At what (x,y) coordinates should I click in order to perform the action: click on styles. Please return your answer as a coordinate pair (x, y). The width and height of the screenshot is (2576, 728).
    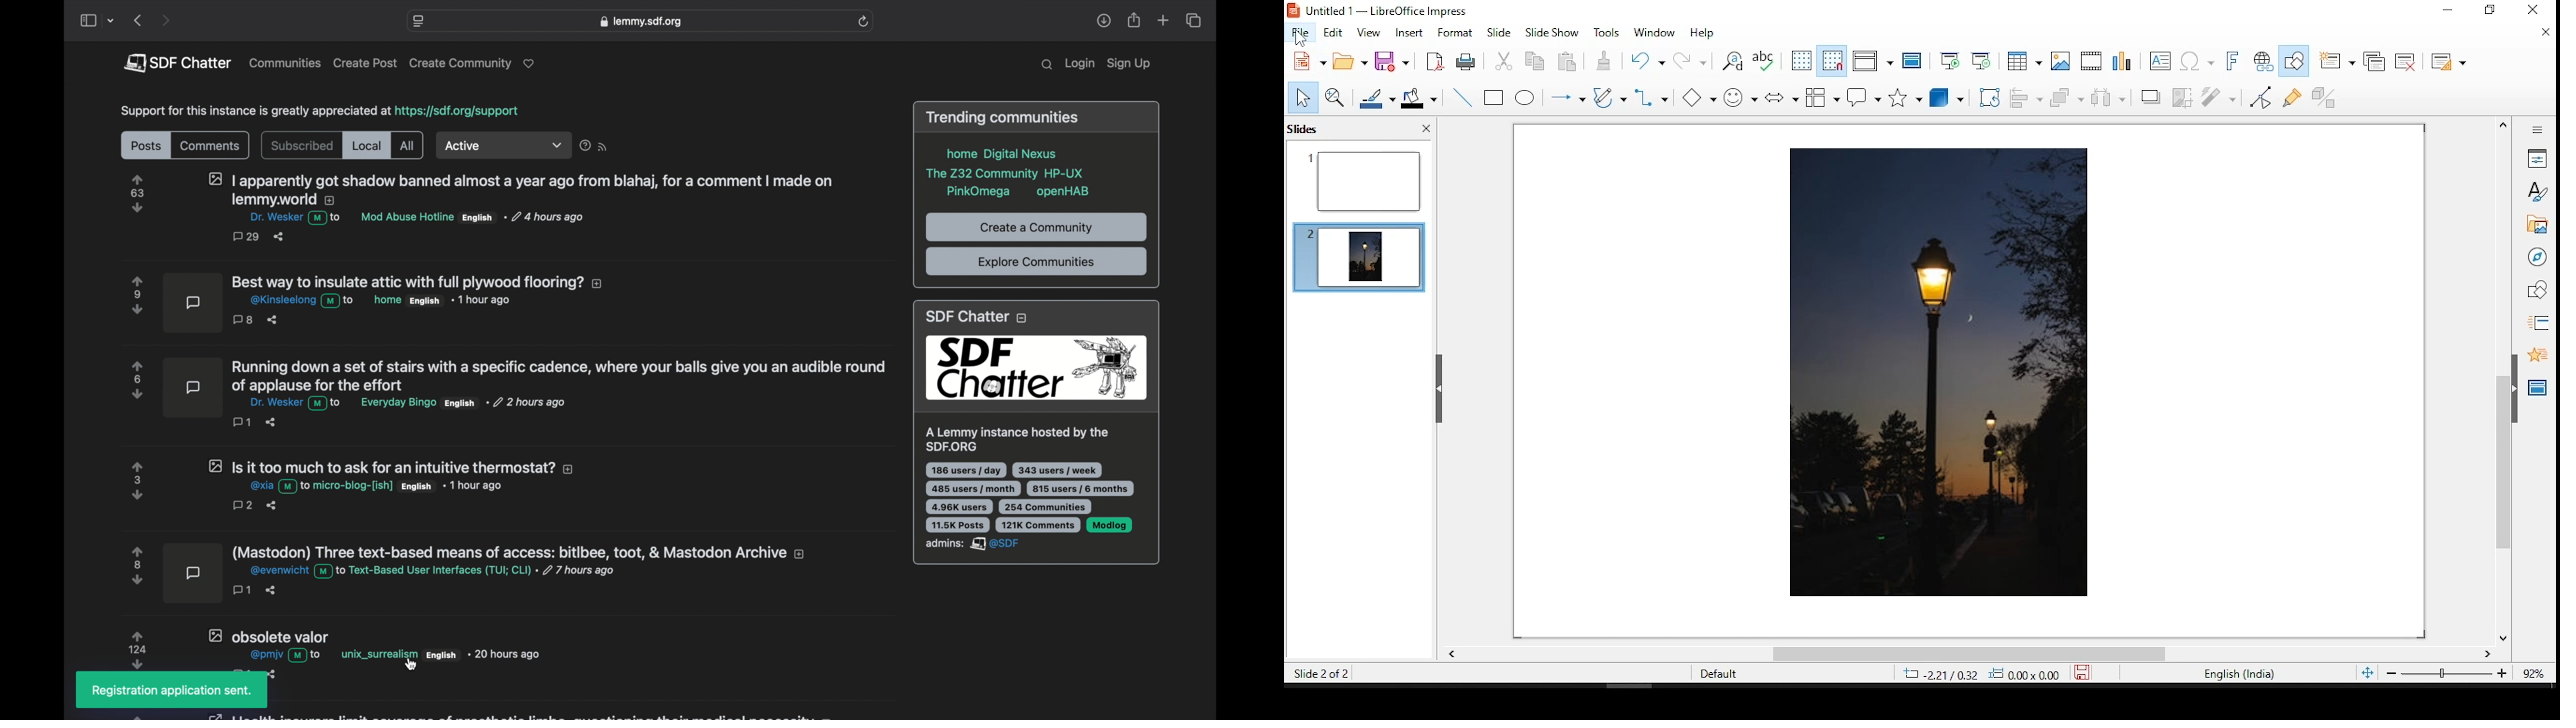
    Looking at the image, I should click on (2535, 192).